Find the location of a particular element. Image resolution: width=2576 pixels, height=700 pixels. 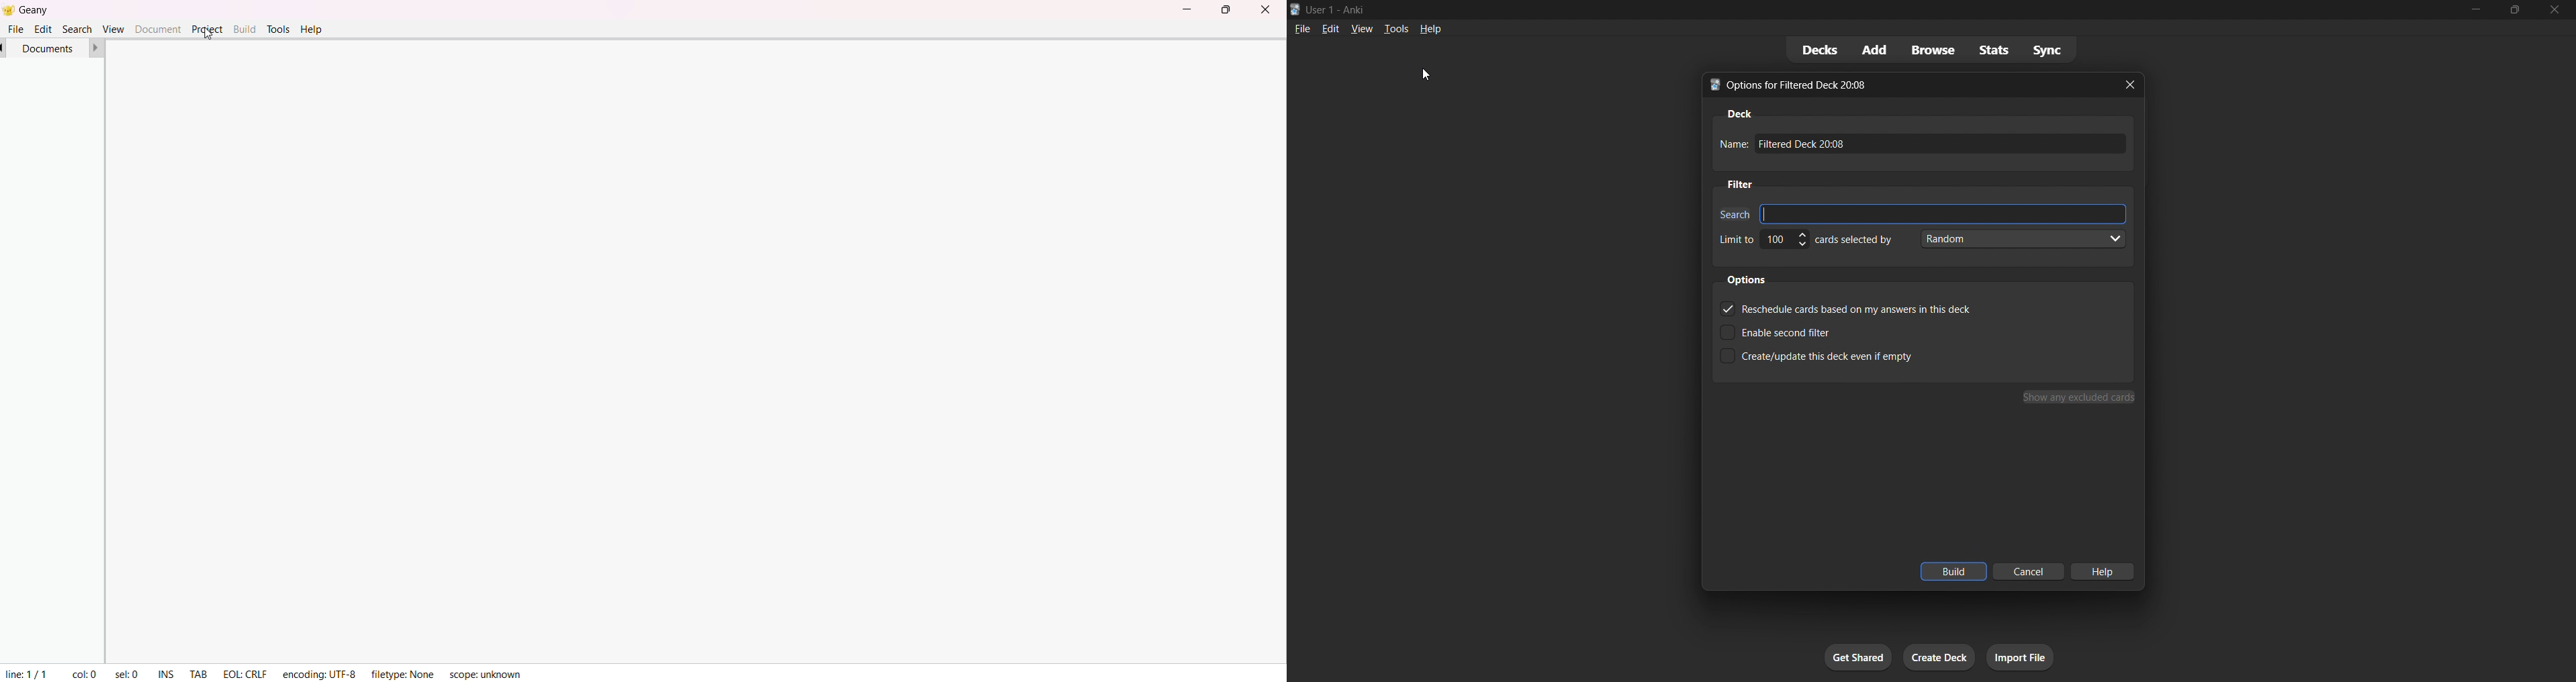

User 1 is located at coordinates (1320, 9).